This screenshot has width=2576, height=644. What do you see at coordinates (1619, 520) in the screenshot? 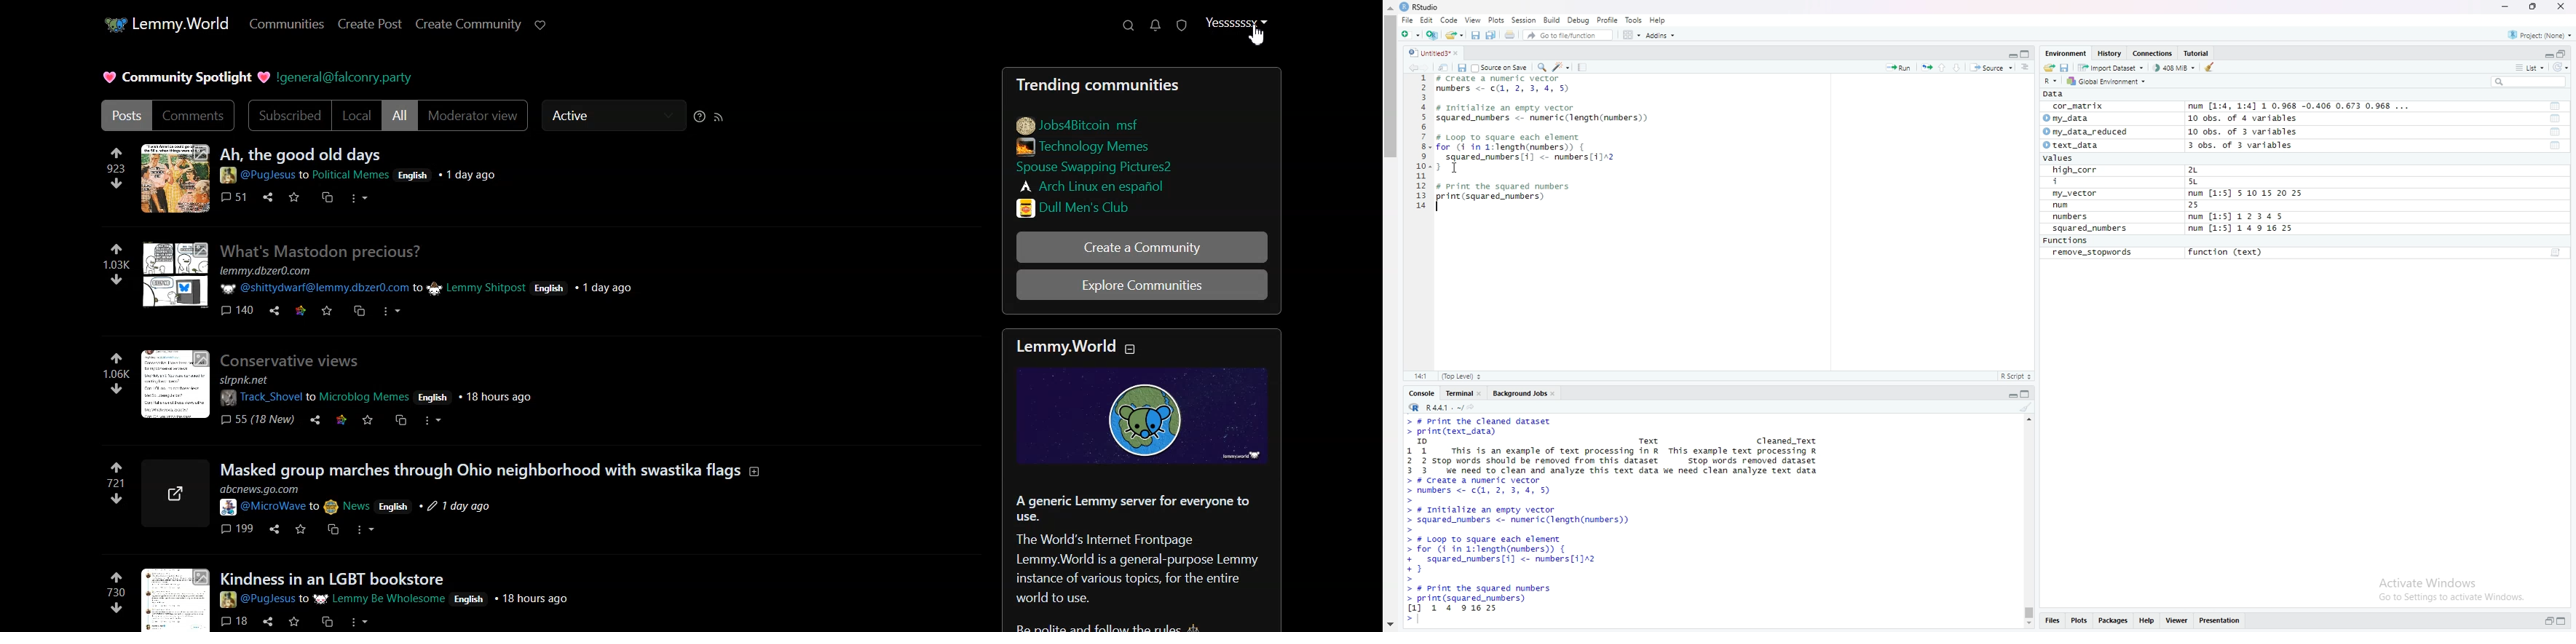
I see `> # print the cleaned dataset> print(text_data)™ Text Cleaned_Text11 This is an example of text processing in R This example text processing R2 2 stop words should be removed from this dataset stop words removed dataset3 3 ve need to clean and analyze this text data We need clean analyze text data> # Create a numeric vector> numbers <- c(1, 2, 3, 4, 5)> # Initialize an empty vector> squared_numbers <- numer ic(length(numbers))> # Loop To square each element> for (i in 1:length(numbers)) {+ squared_numbers[i] <- nunbers[i12+}> # print the squared numbers> print(squared_numbers)1] 1 4 9 16 25 >` at bounding box center [1619, 520].